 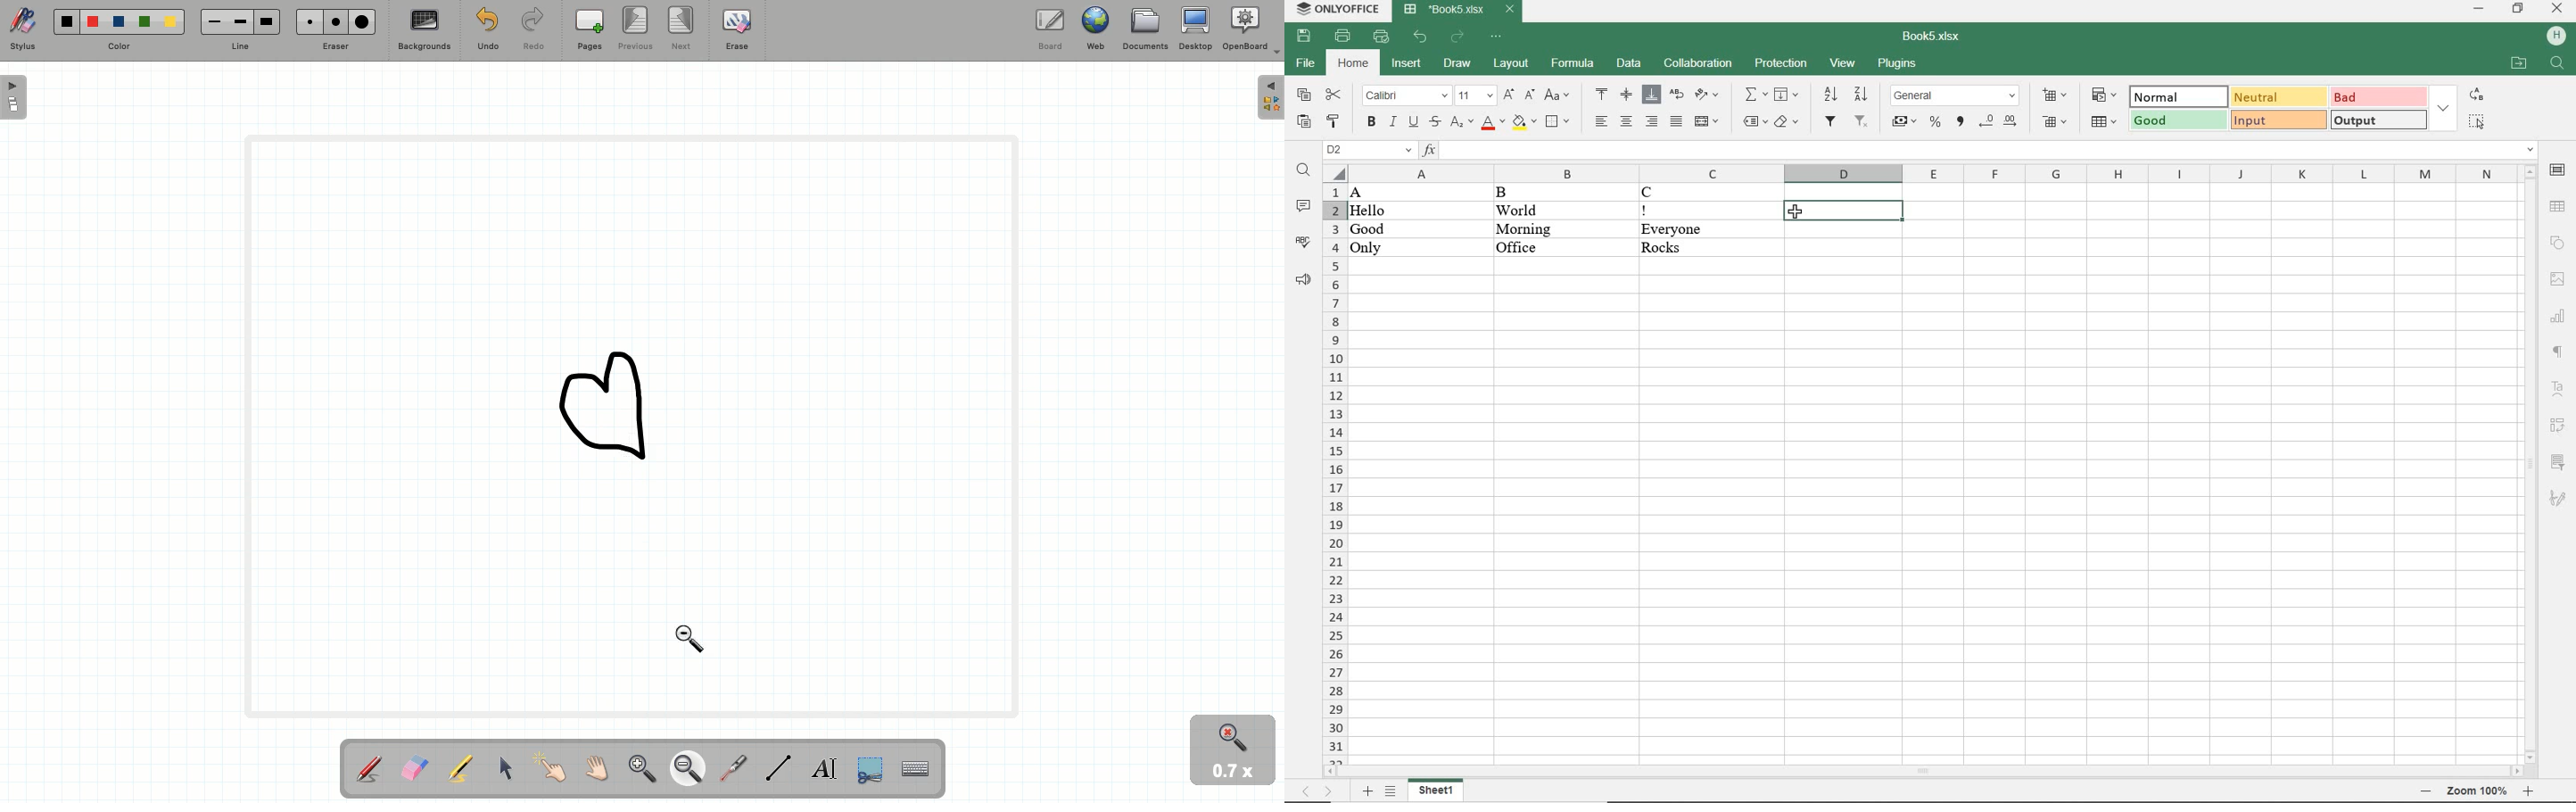 I want to click on Rocks, so click(x=1710, y=249).